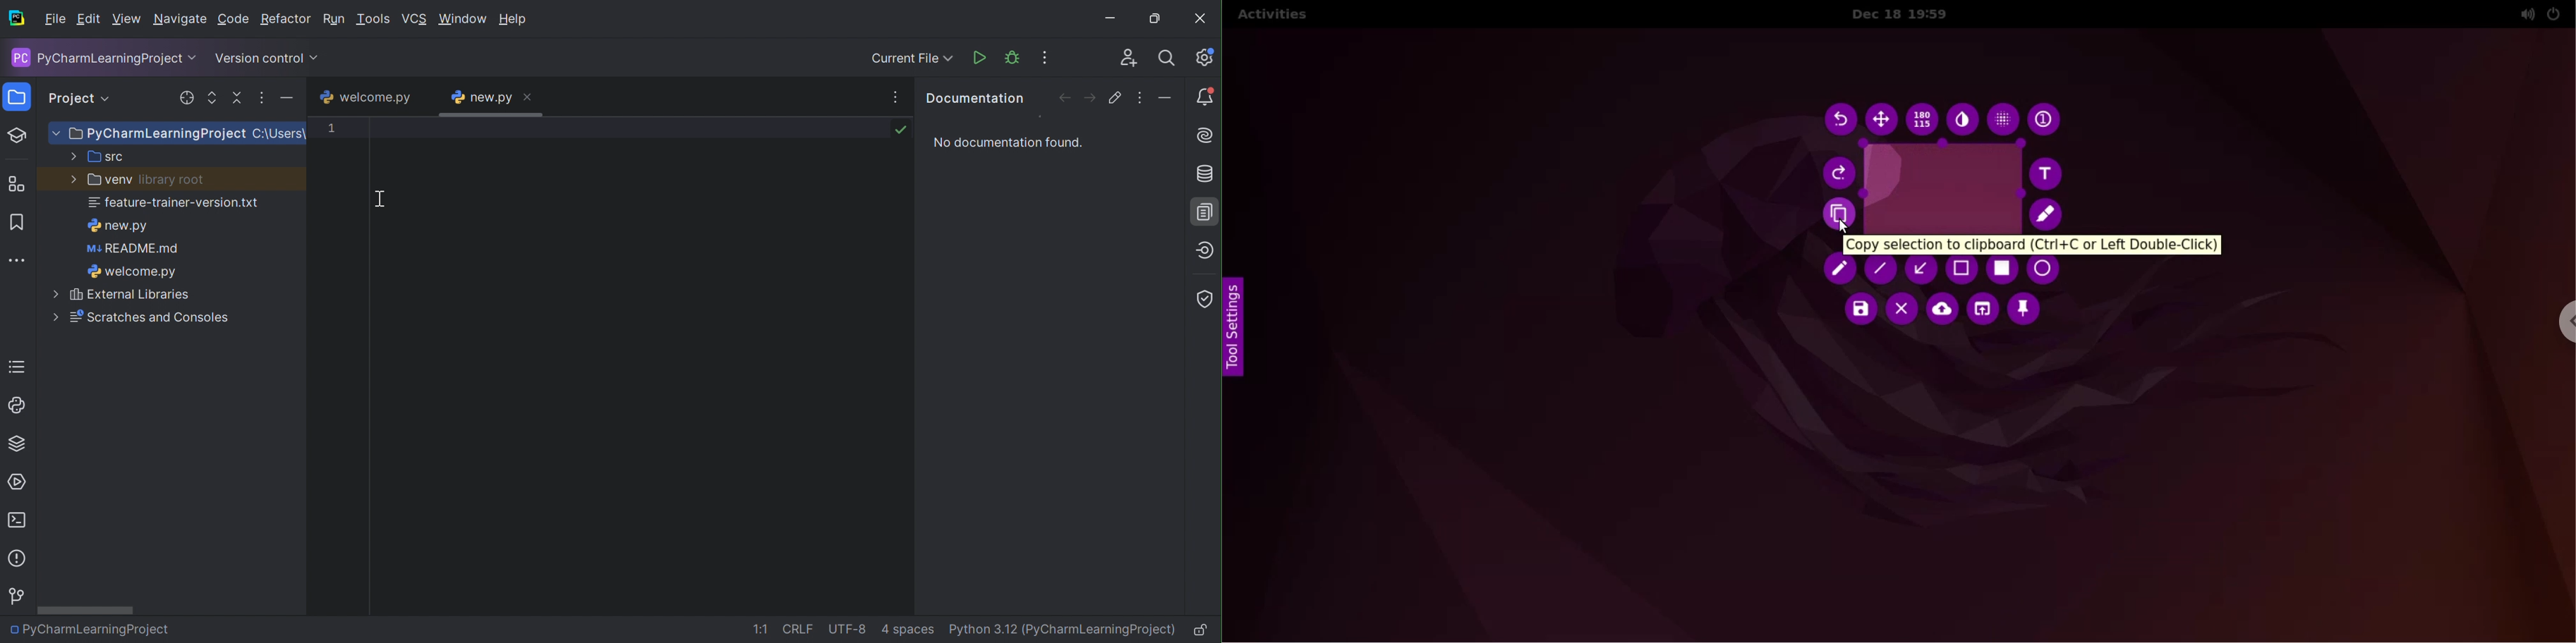 This screenshot has height=644, width=2576. What do you see at coordinates (234, 20) in the screenshot?
I see `Code` at bounding box center [234, 20].